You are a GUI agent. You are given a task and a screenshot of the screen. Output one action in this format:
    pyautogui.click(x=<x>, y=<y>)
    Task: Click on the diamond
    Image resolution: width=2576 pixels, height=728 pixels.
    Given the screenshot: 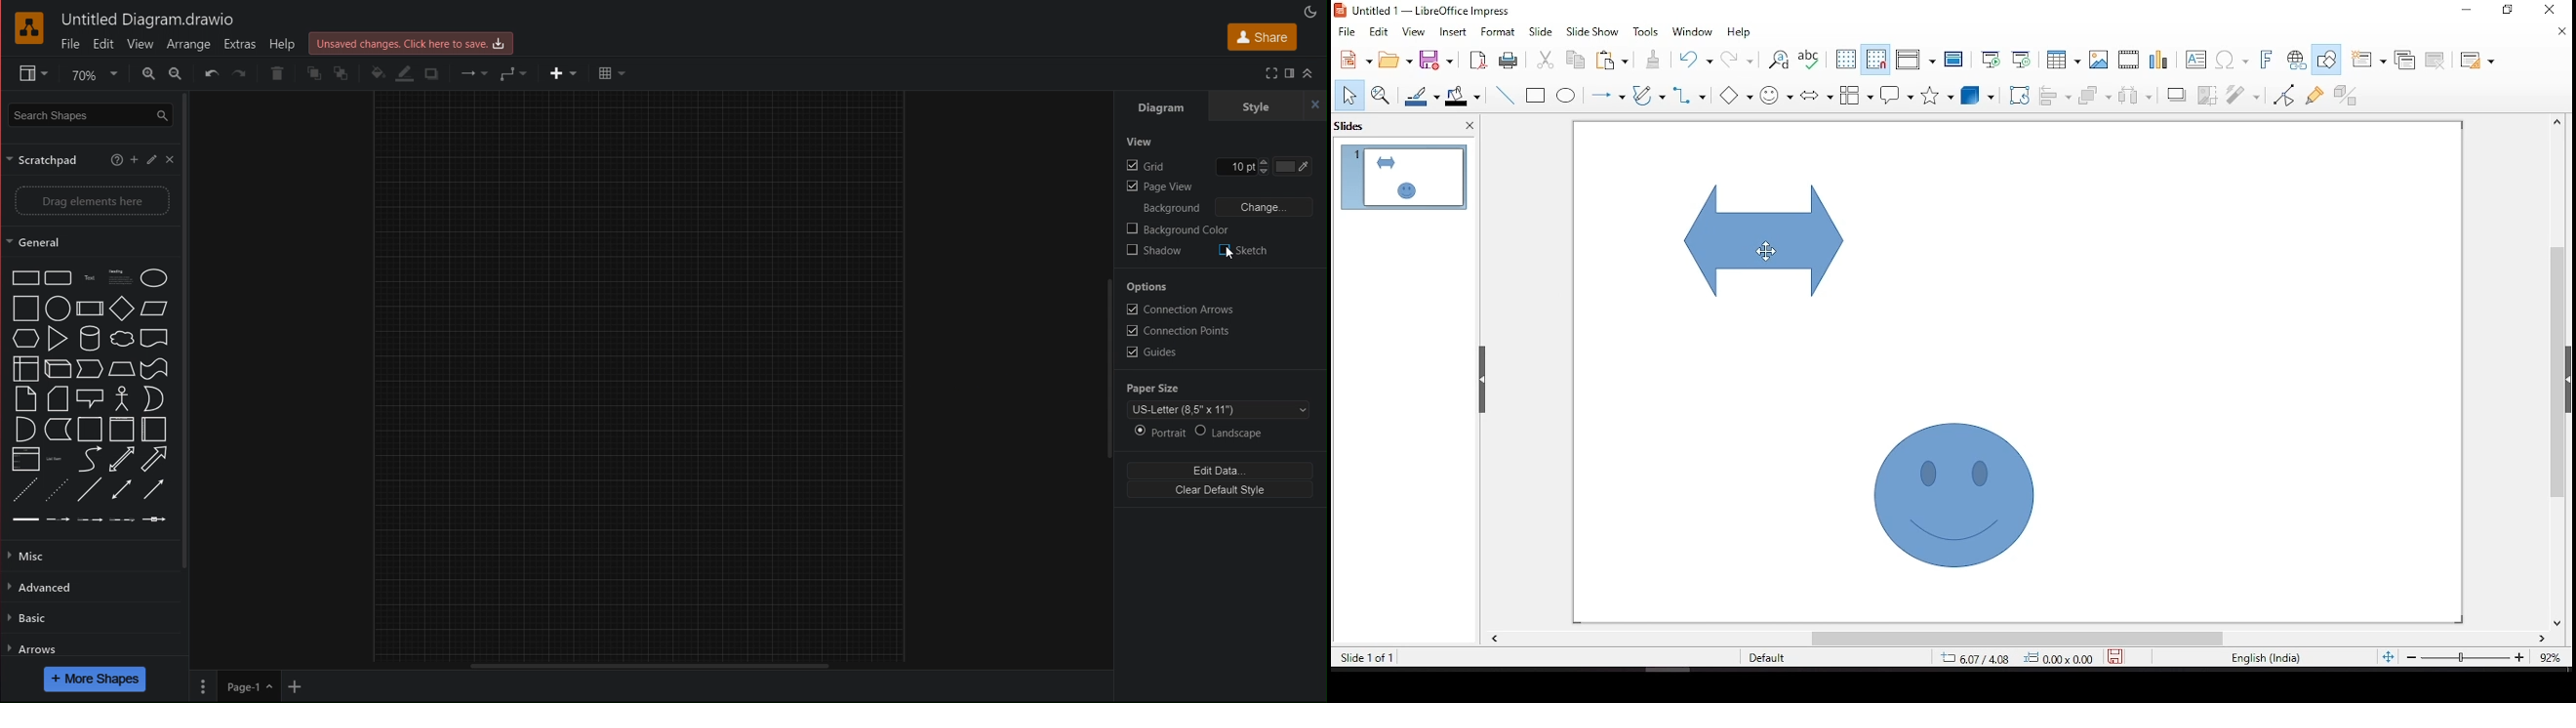 What is the action you would take?
    pyautogui.click(x=122, y=309)
    